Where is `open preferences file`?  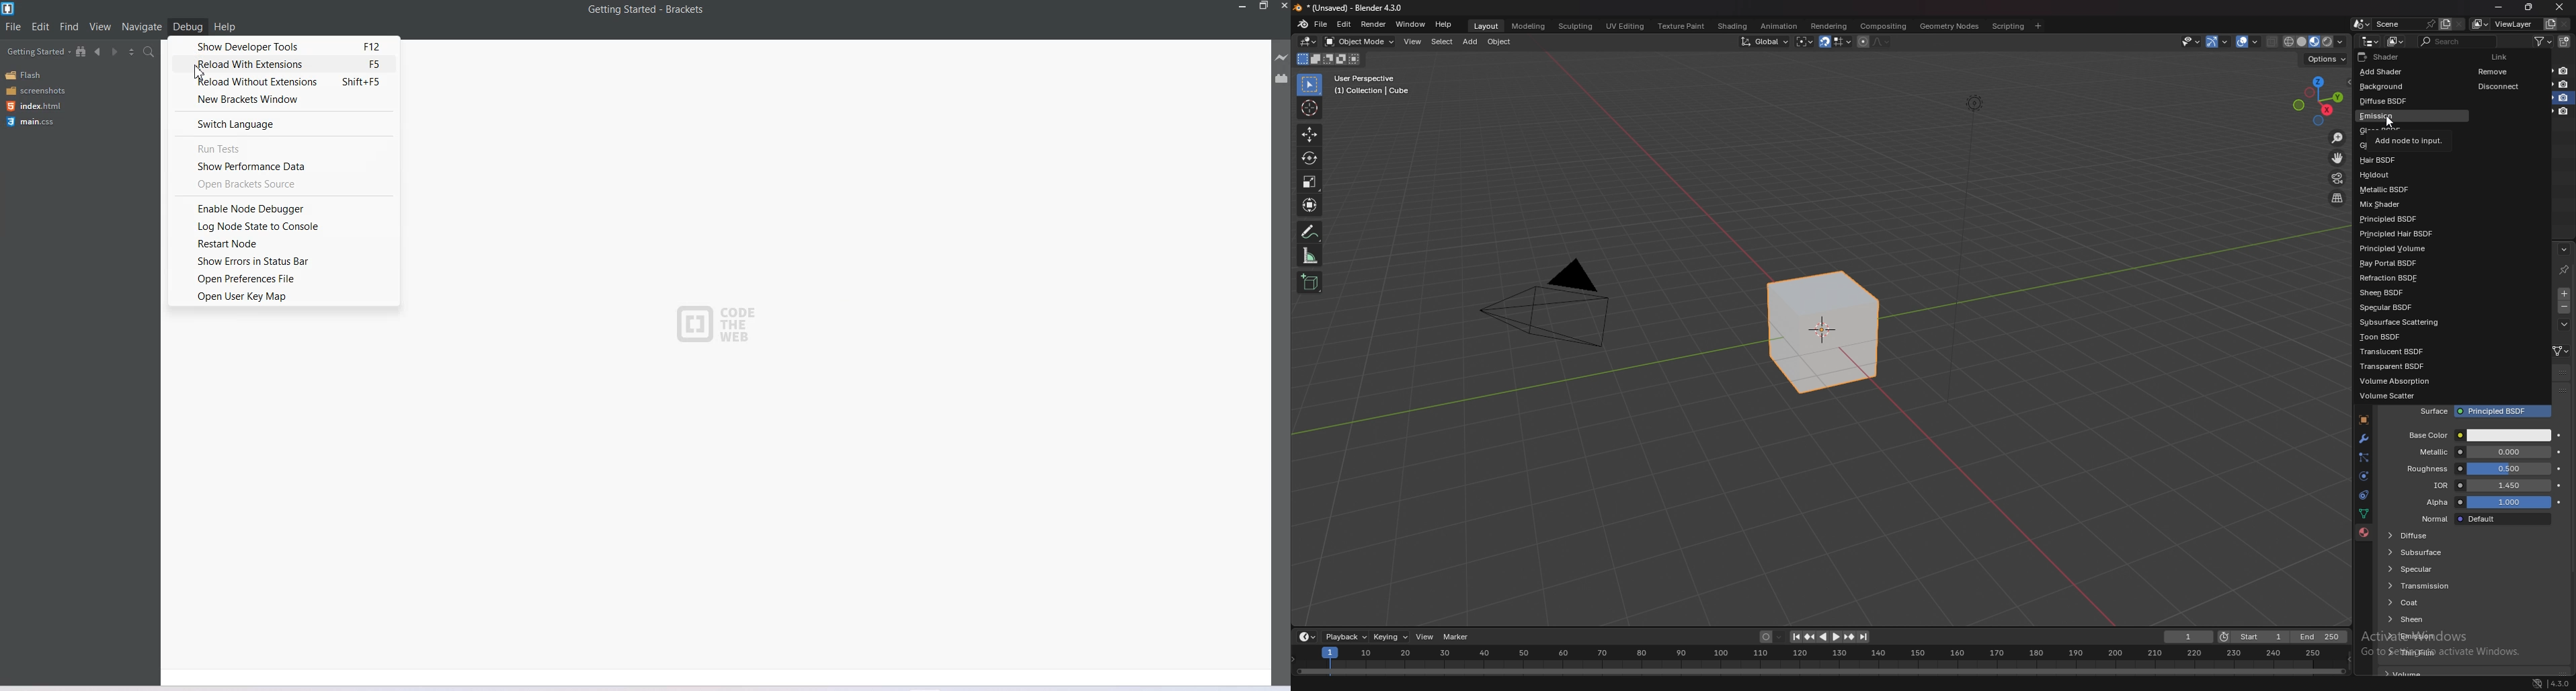
open preferences file is located at coordinates (282, 278).